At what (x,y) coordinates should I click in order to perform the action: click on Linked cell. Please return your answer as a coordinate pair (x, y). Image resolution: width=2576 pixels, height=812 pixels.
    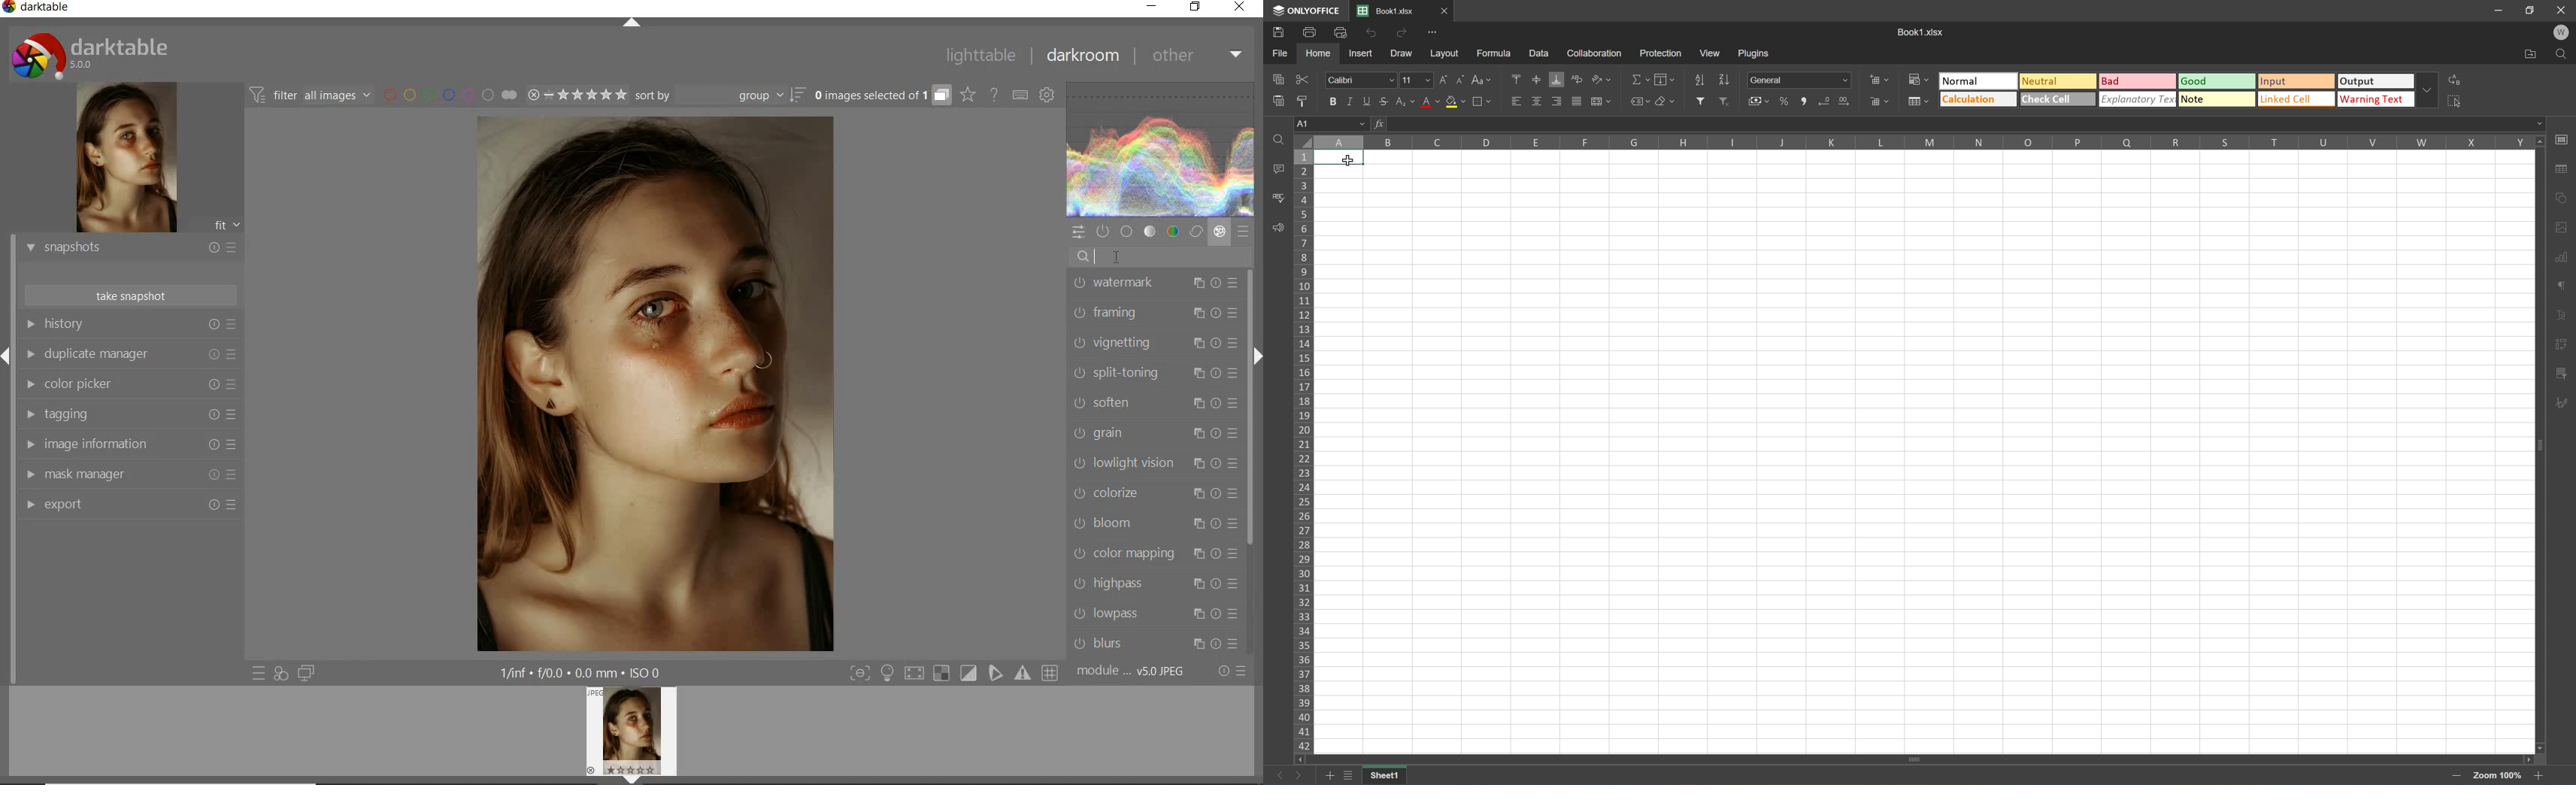
    Looking at the image, I should click on (2298, 100).